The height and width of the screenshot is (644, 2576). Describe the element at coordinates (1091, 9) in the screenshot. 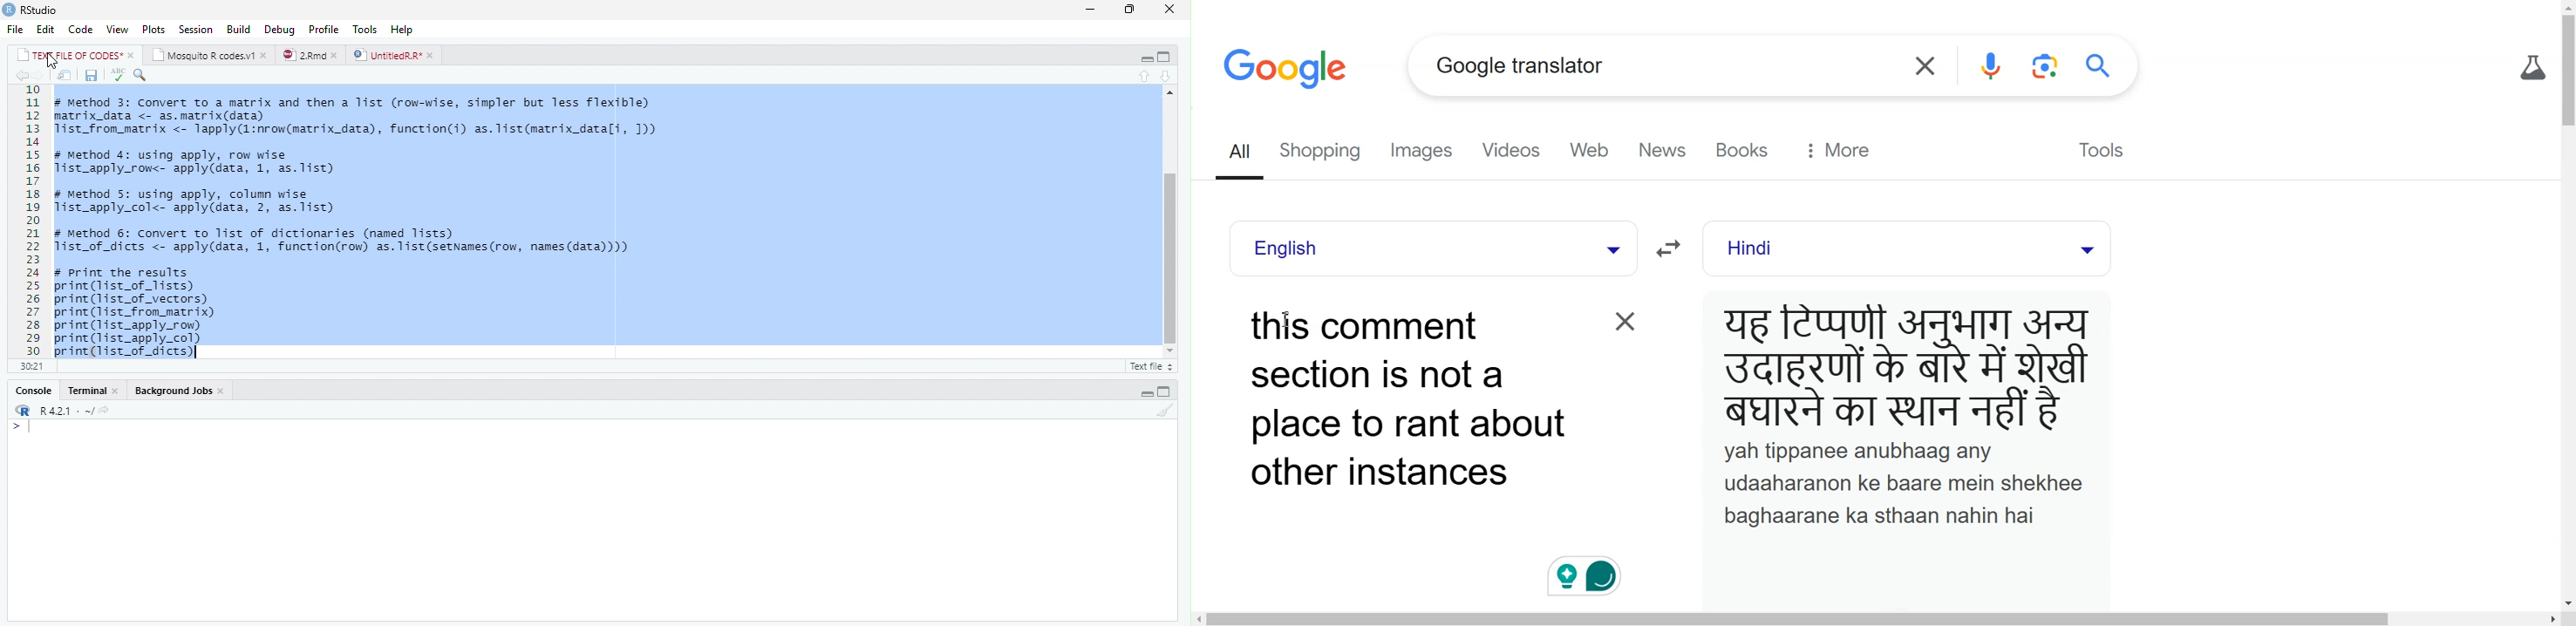

I see `Minimize` at that location.